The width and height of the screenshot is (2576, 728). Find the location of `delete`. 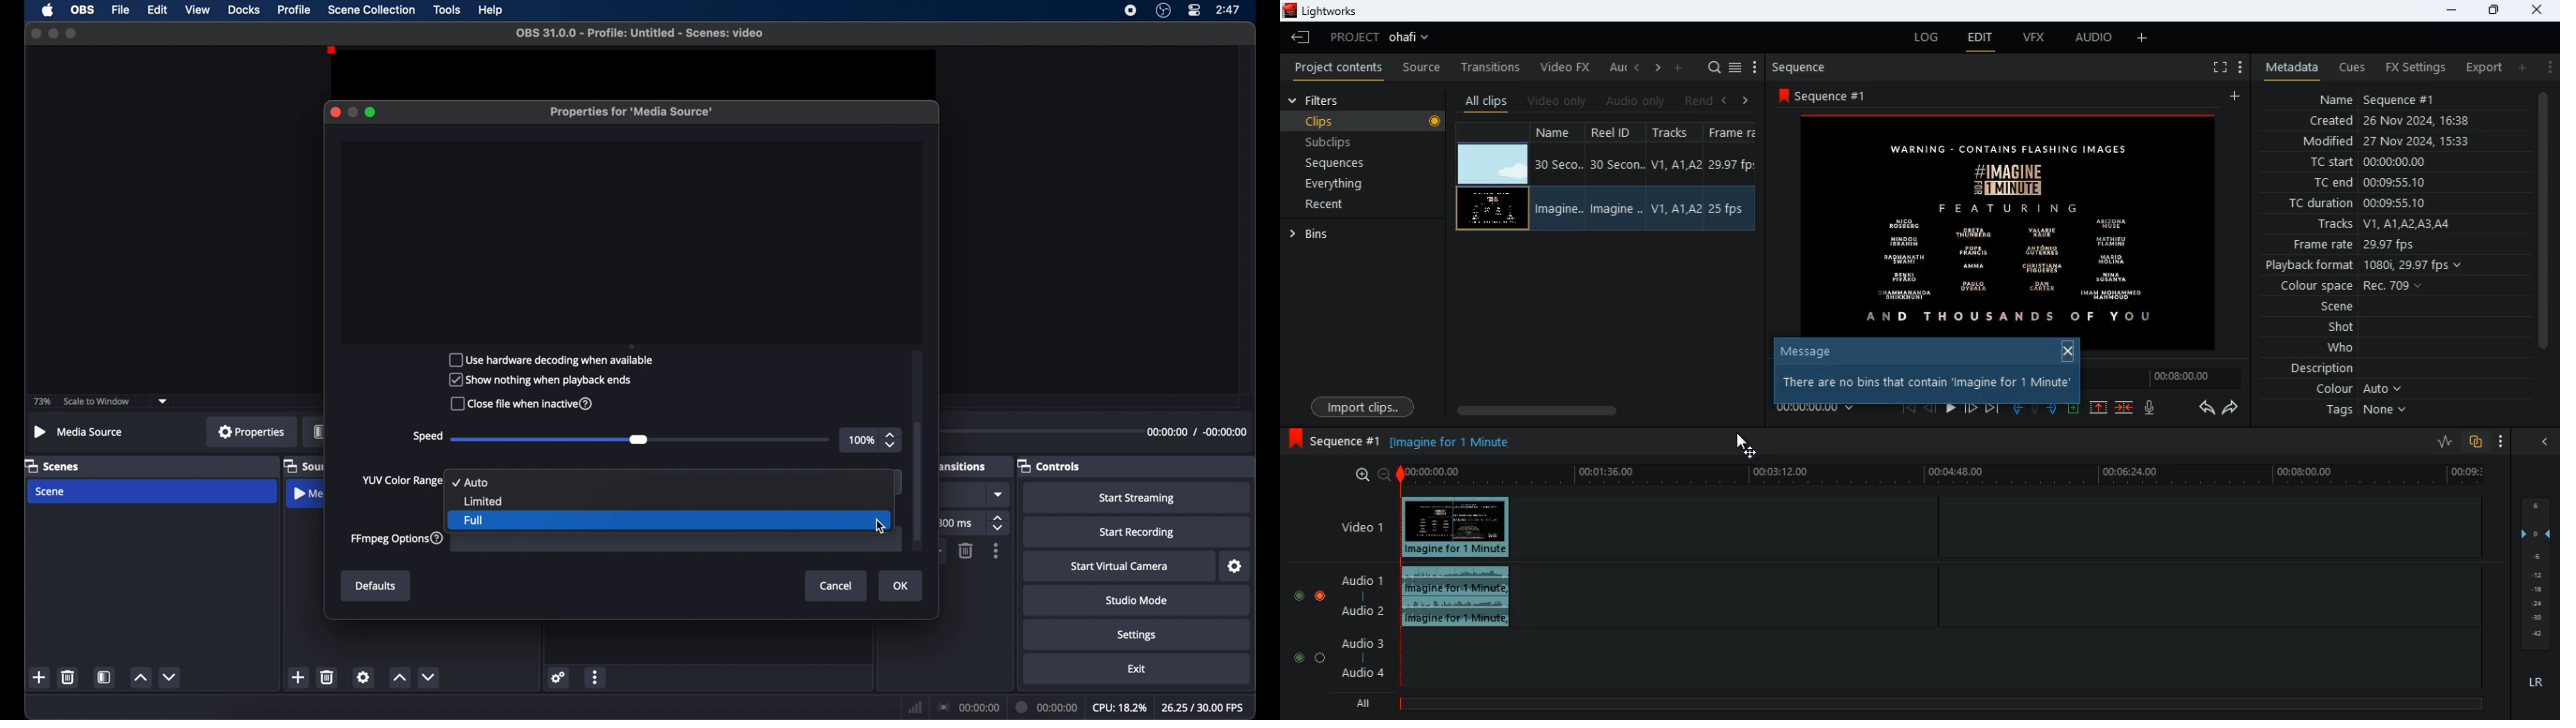

delete is located at coordinates (327, 677).